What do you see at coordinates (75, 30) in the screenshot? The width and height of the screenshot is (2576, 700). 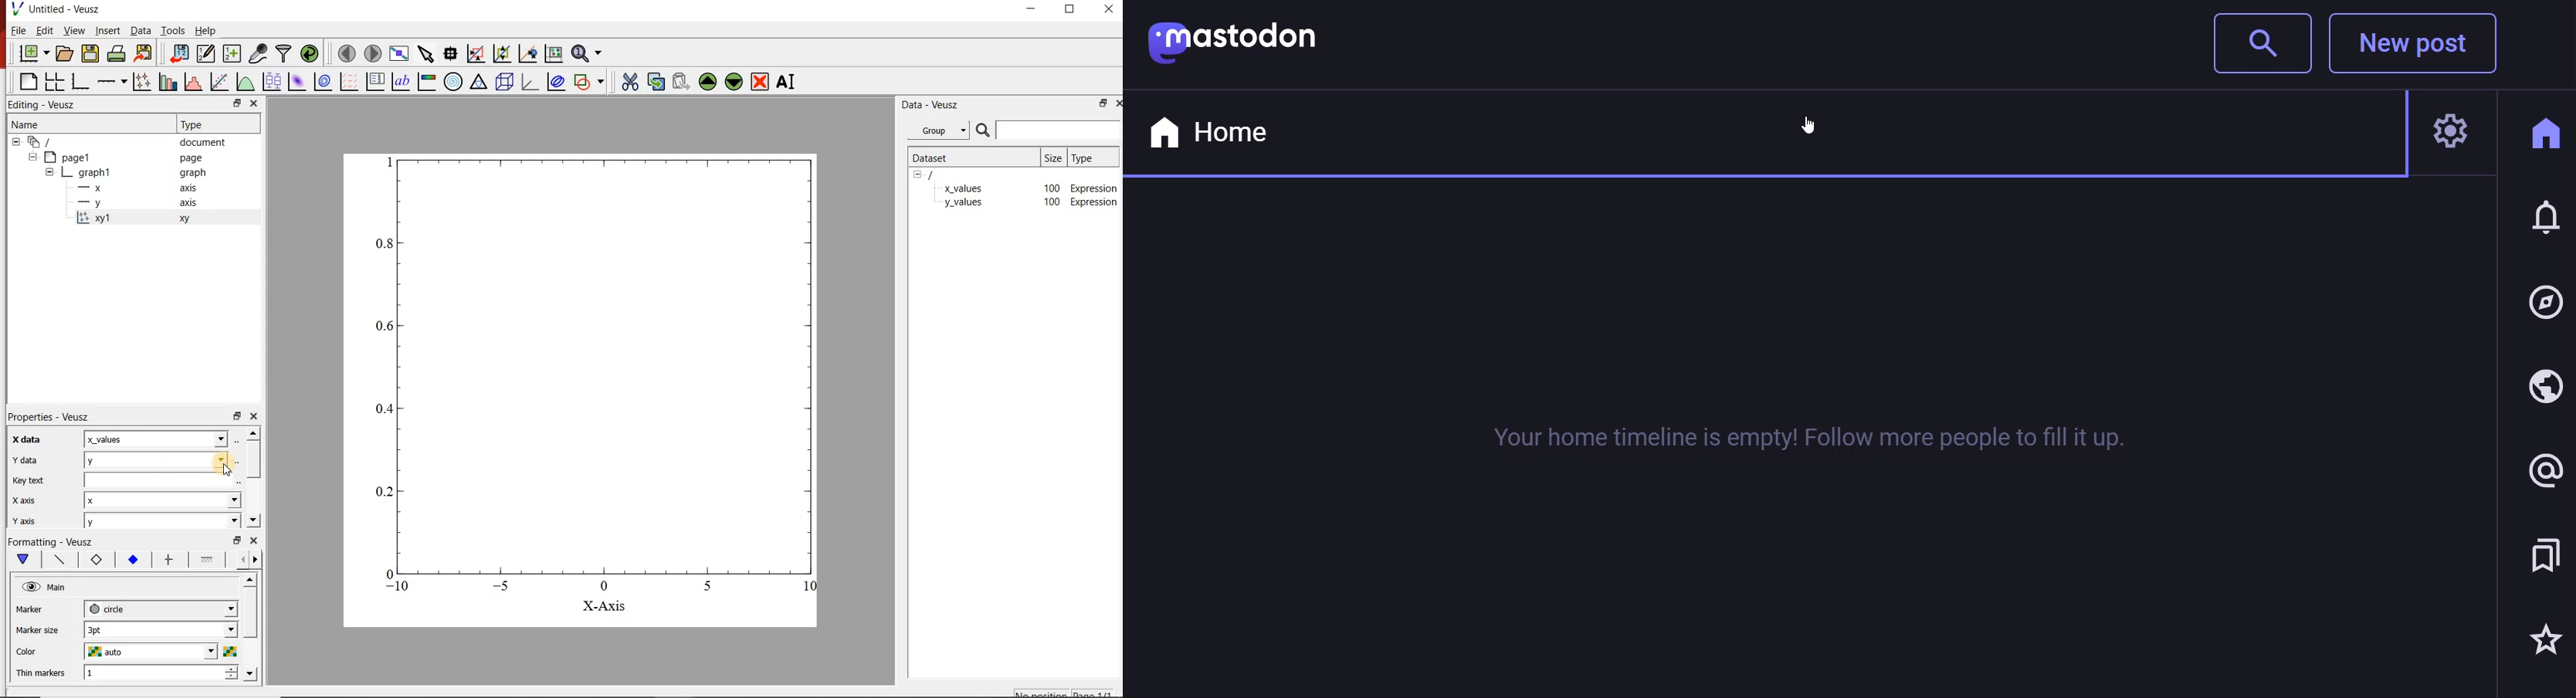 I see `view` at bounding box center [75, 30].